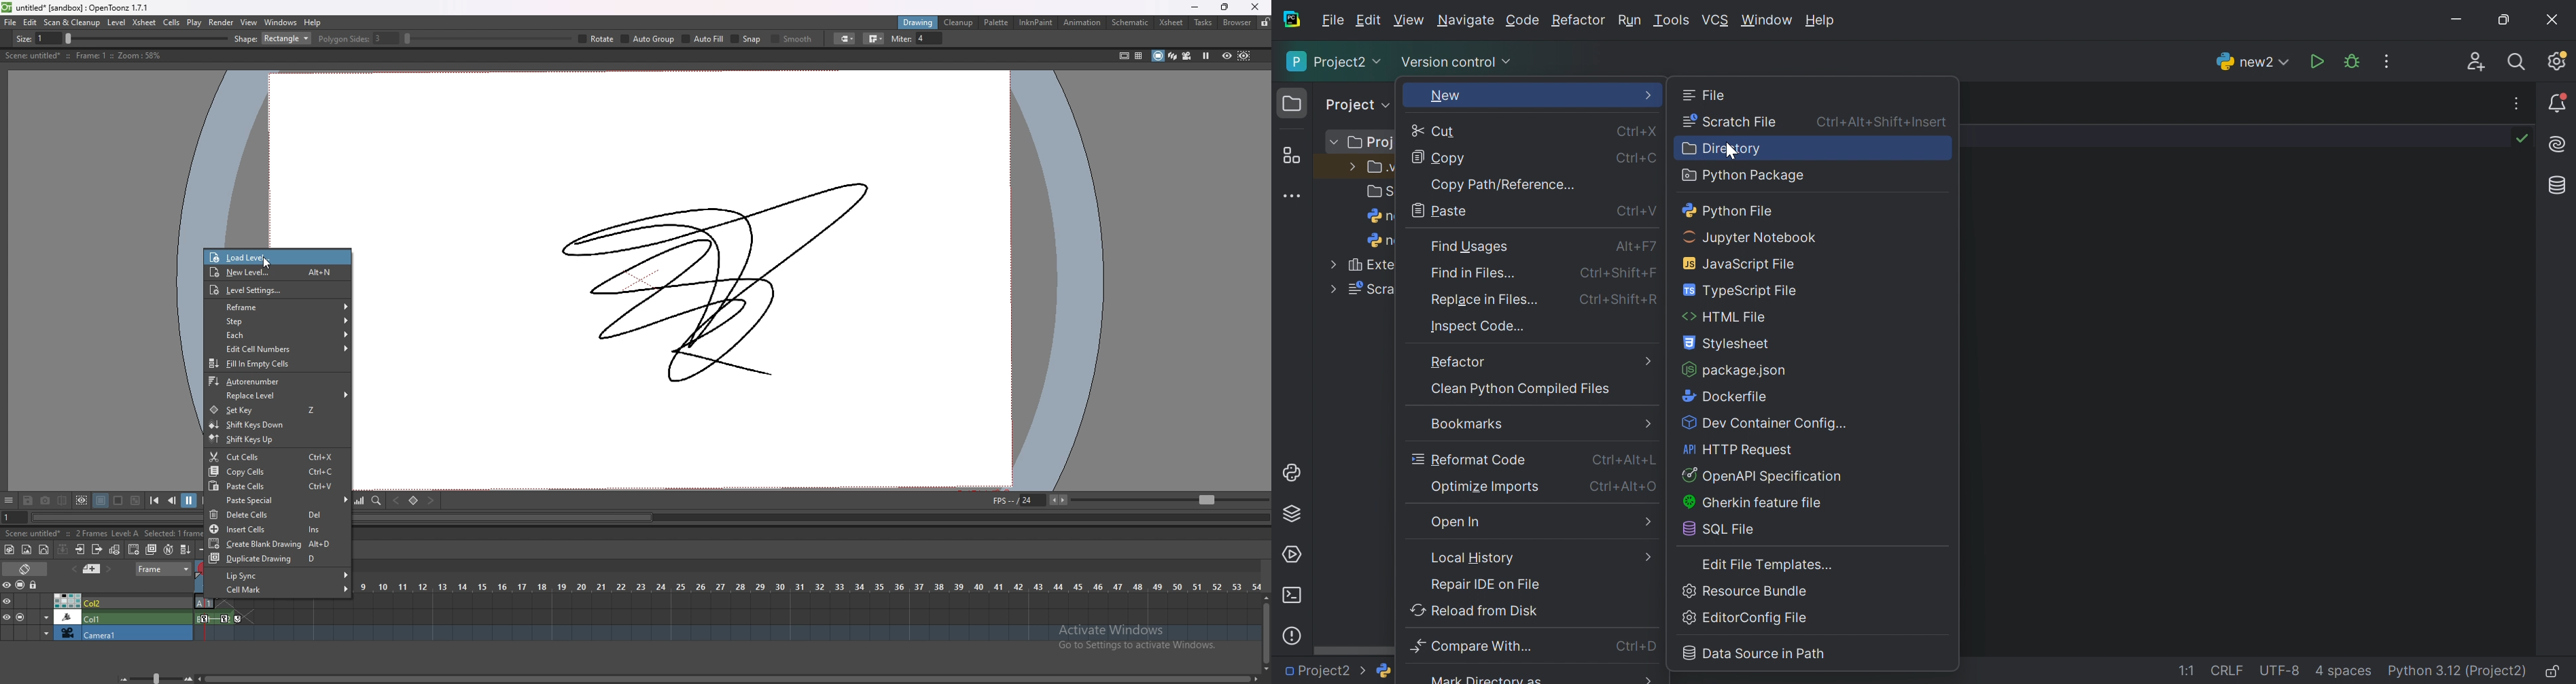 This screenshot has width=2576, height=700. I want to click on lip sync, so click(278, 575).